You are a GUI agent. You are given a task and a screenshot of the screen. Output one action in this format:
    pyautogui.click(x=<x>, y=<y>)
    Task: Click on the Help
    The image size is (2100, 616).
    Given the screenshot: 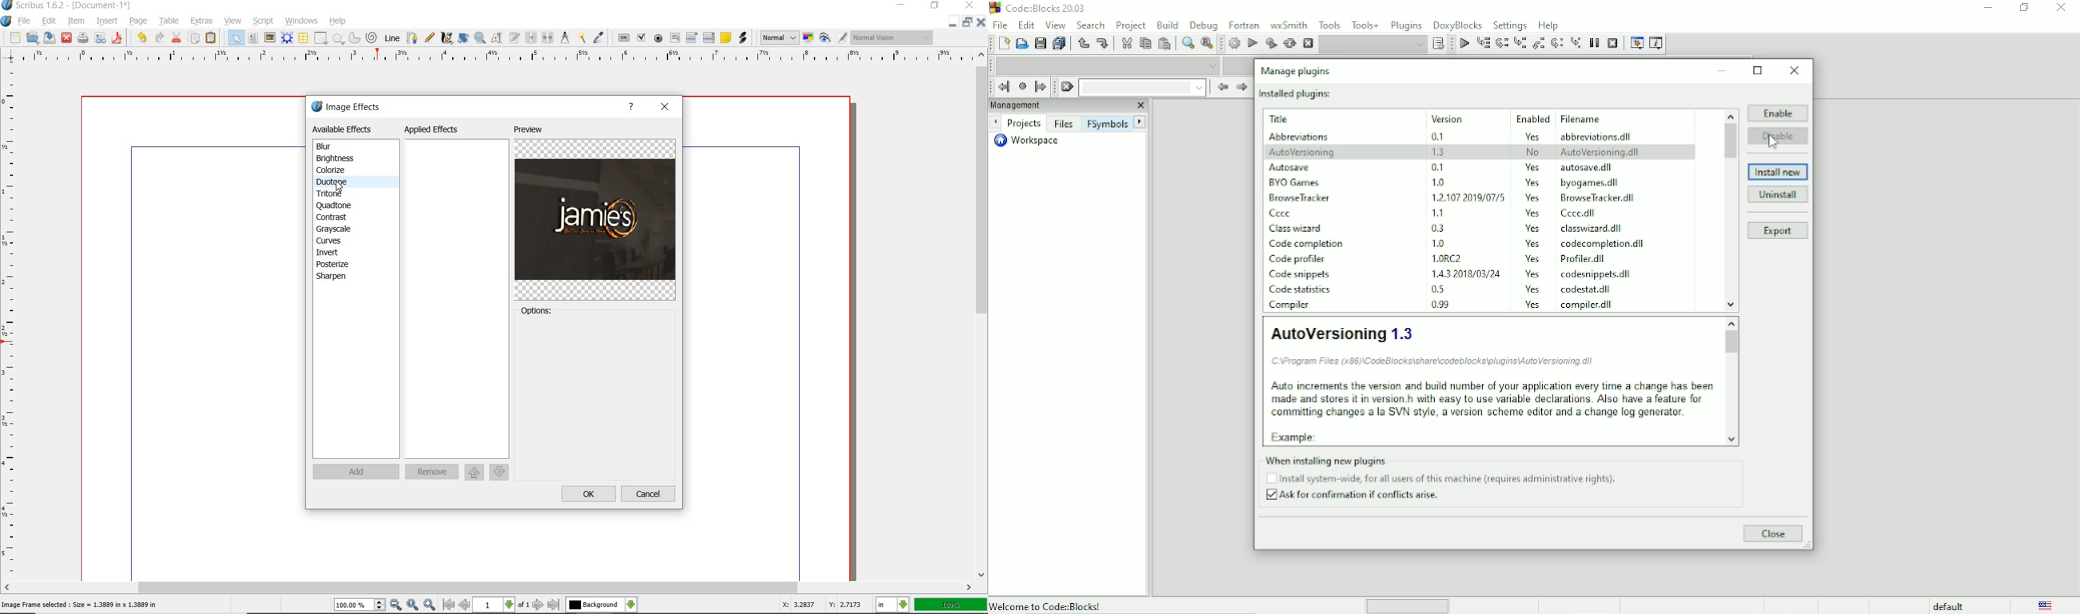 What is the action you would take?
    pyautogui.click(x=1549, y=24)
    